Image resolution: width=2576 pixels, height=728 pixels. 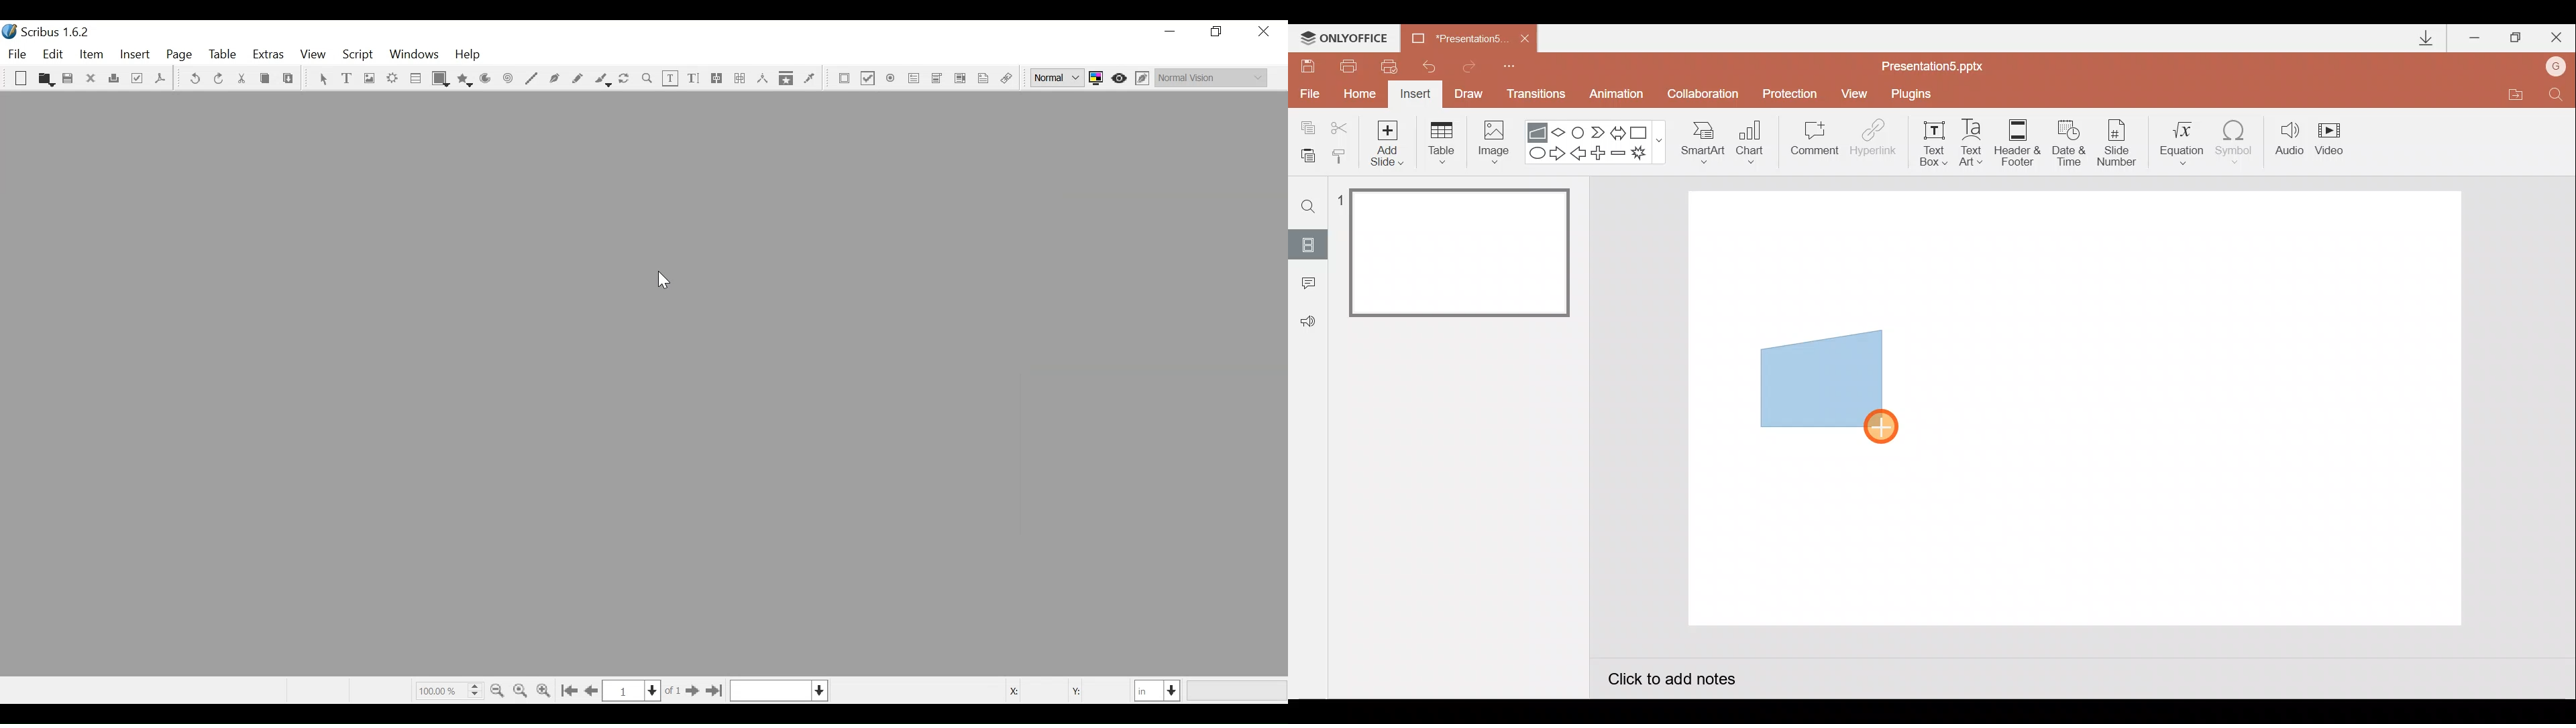 What do you see at coordinates (2290, 141) in the screenshot?
I see `Audio` at bounding box center [2290, 141].